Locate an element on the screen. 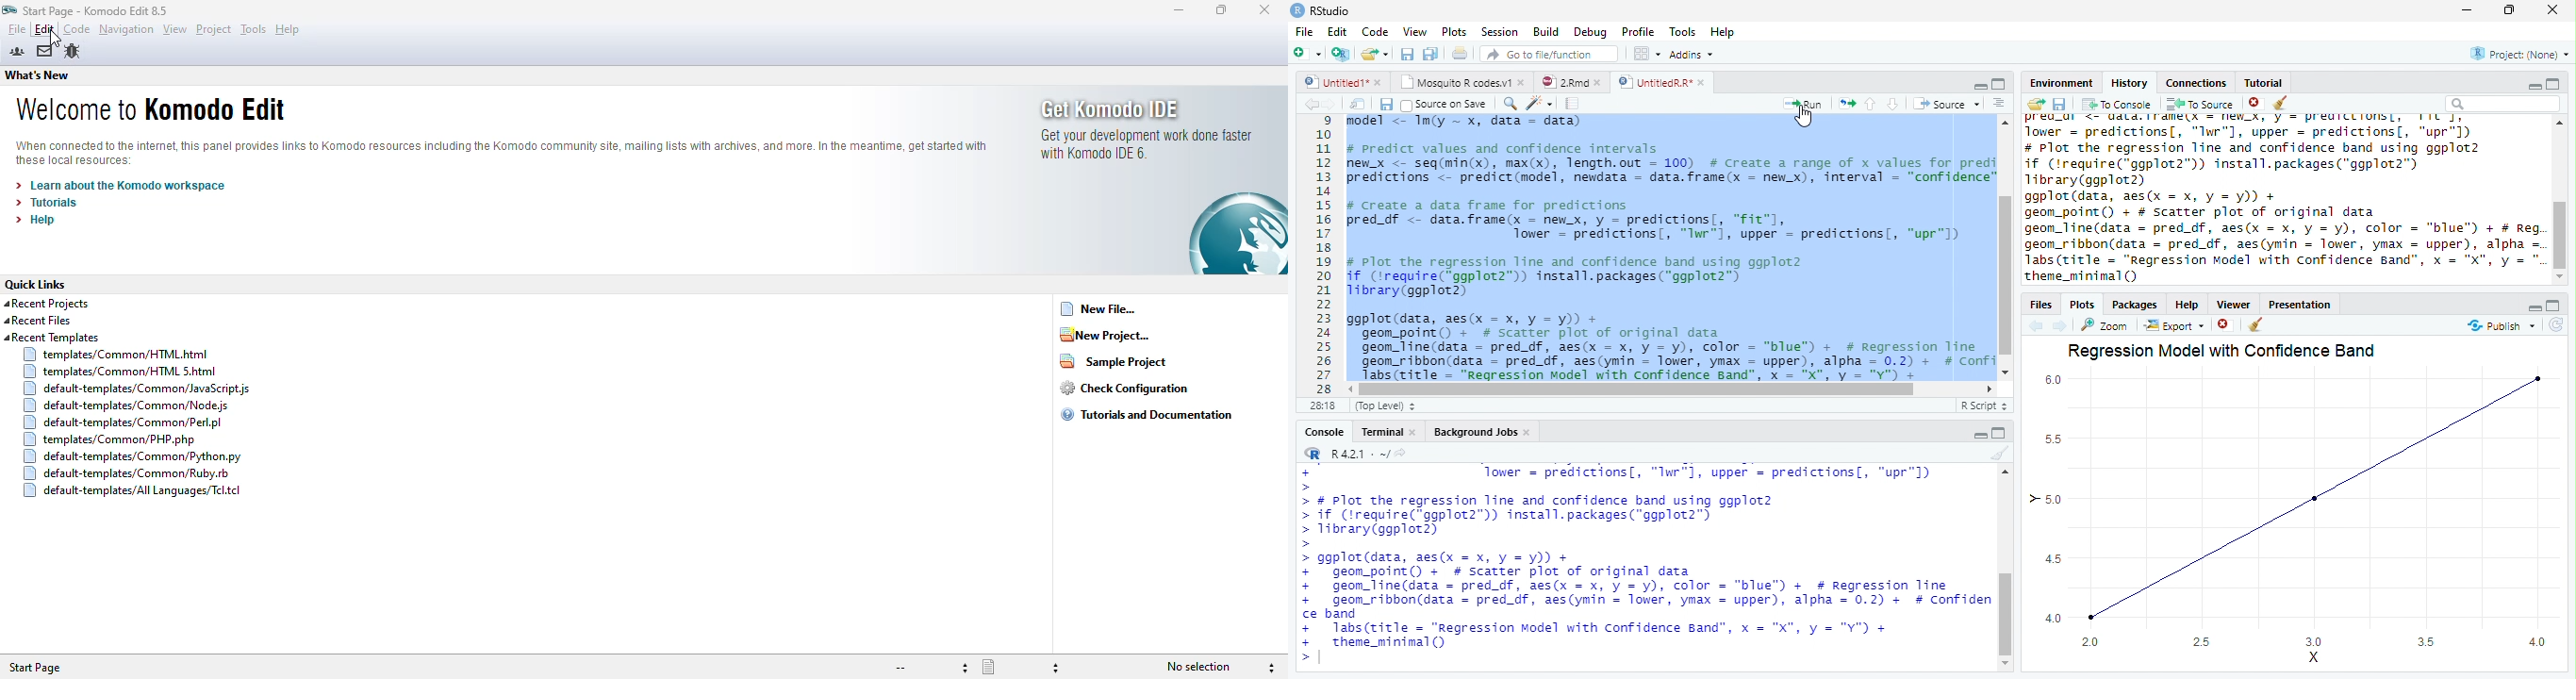  R script is located at coordinates (1984, 406).